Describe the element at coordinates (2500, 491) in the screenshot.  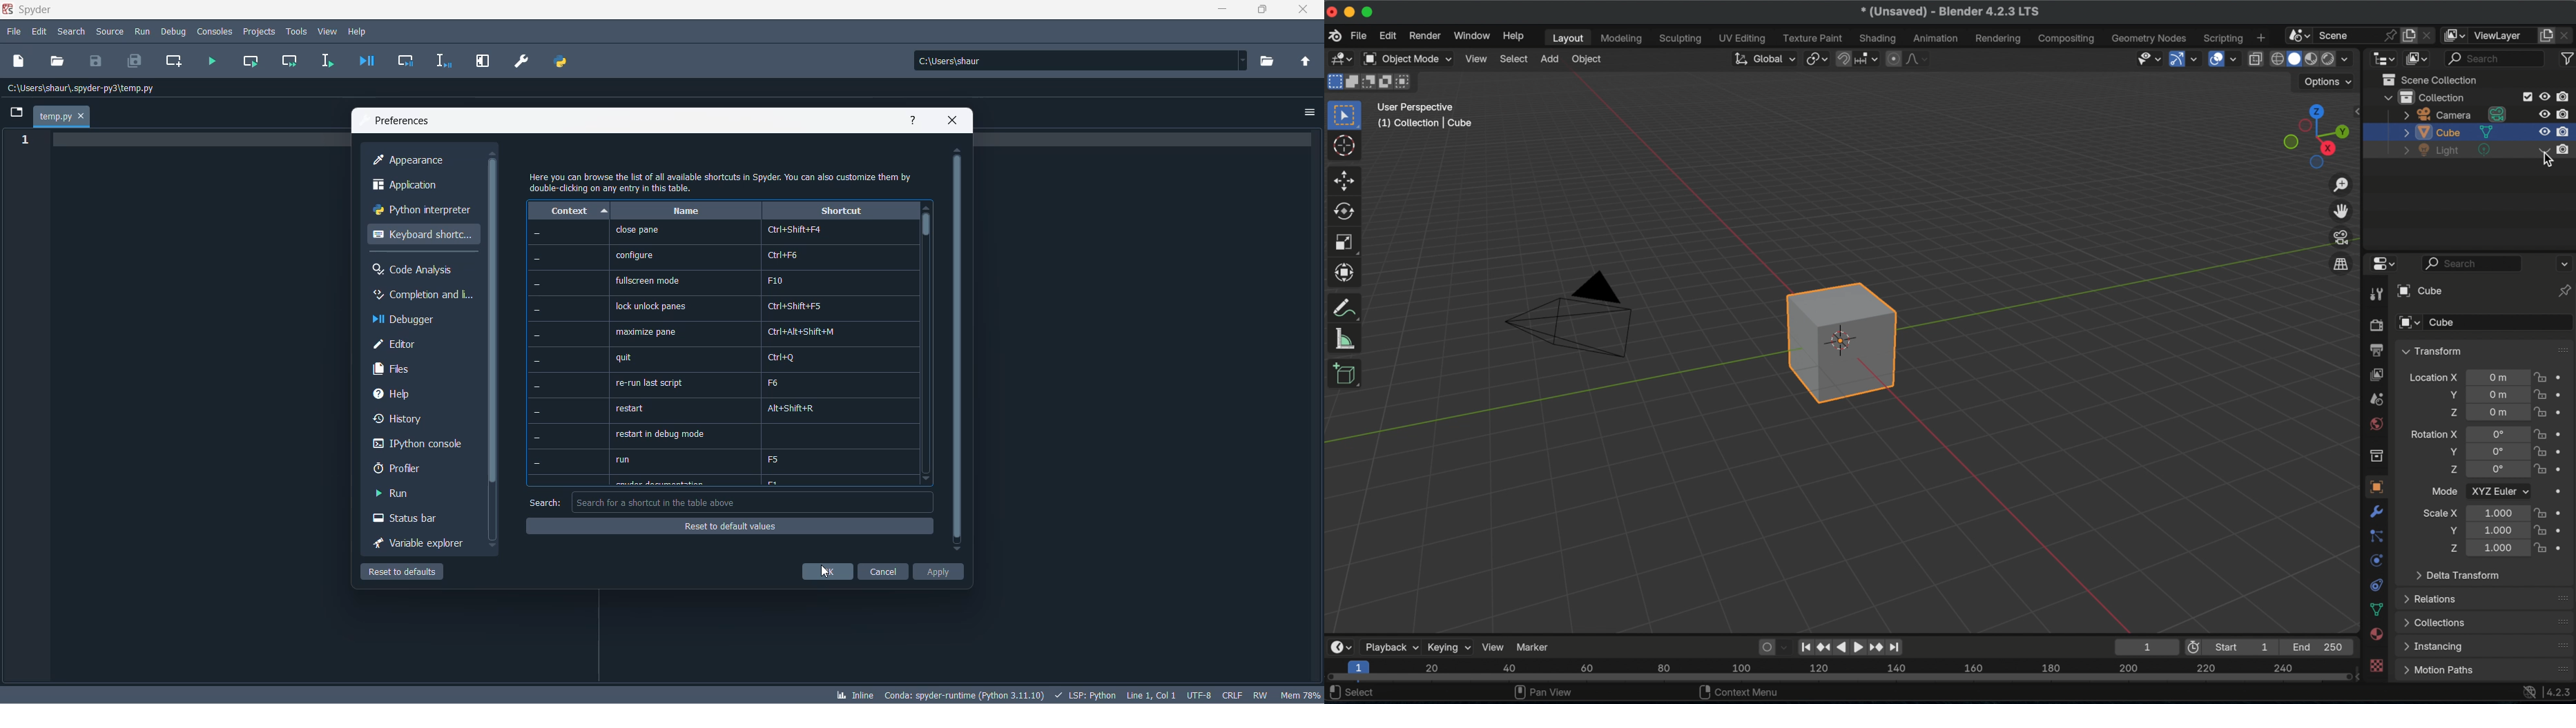
I see `XYZ Euler dropdown` at that location.